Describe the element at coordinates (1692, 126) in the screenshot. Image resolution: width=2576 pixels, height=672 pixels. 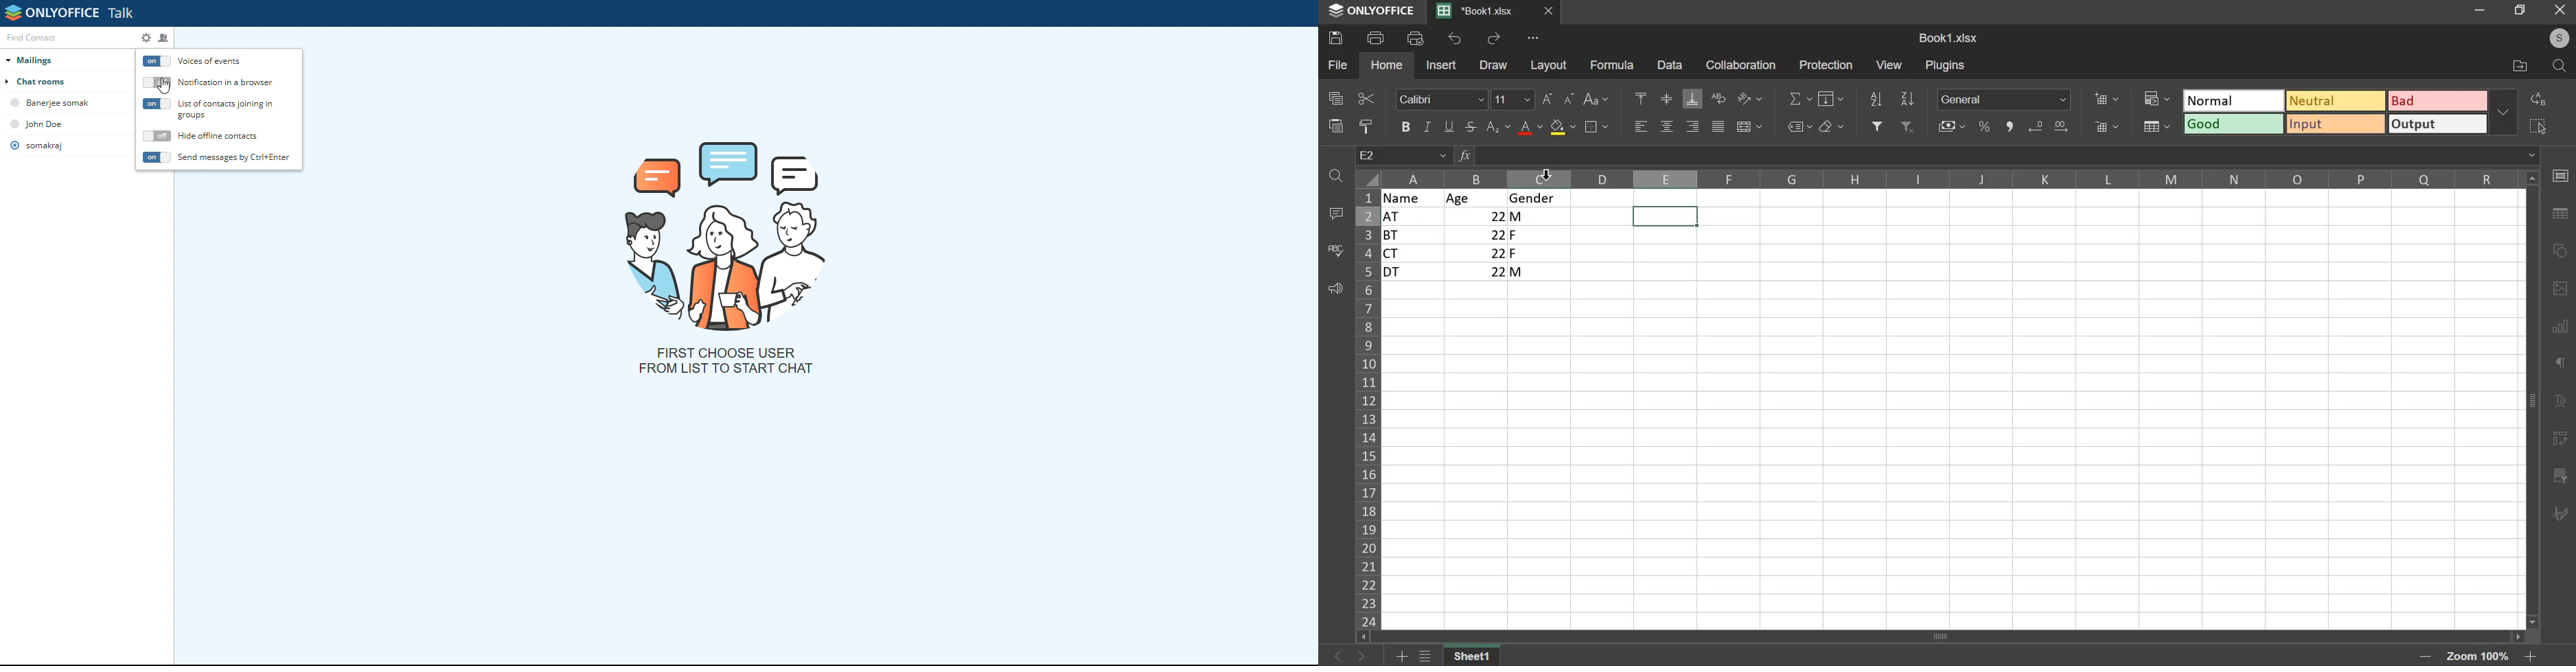
I see `align right` at that location.